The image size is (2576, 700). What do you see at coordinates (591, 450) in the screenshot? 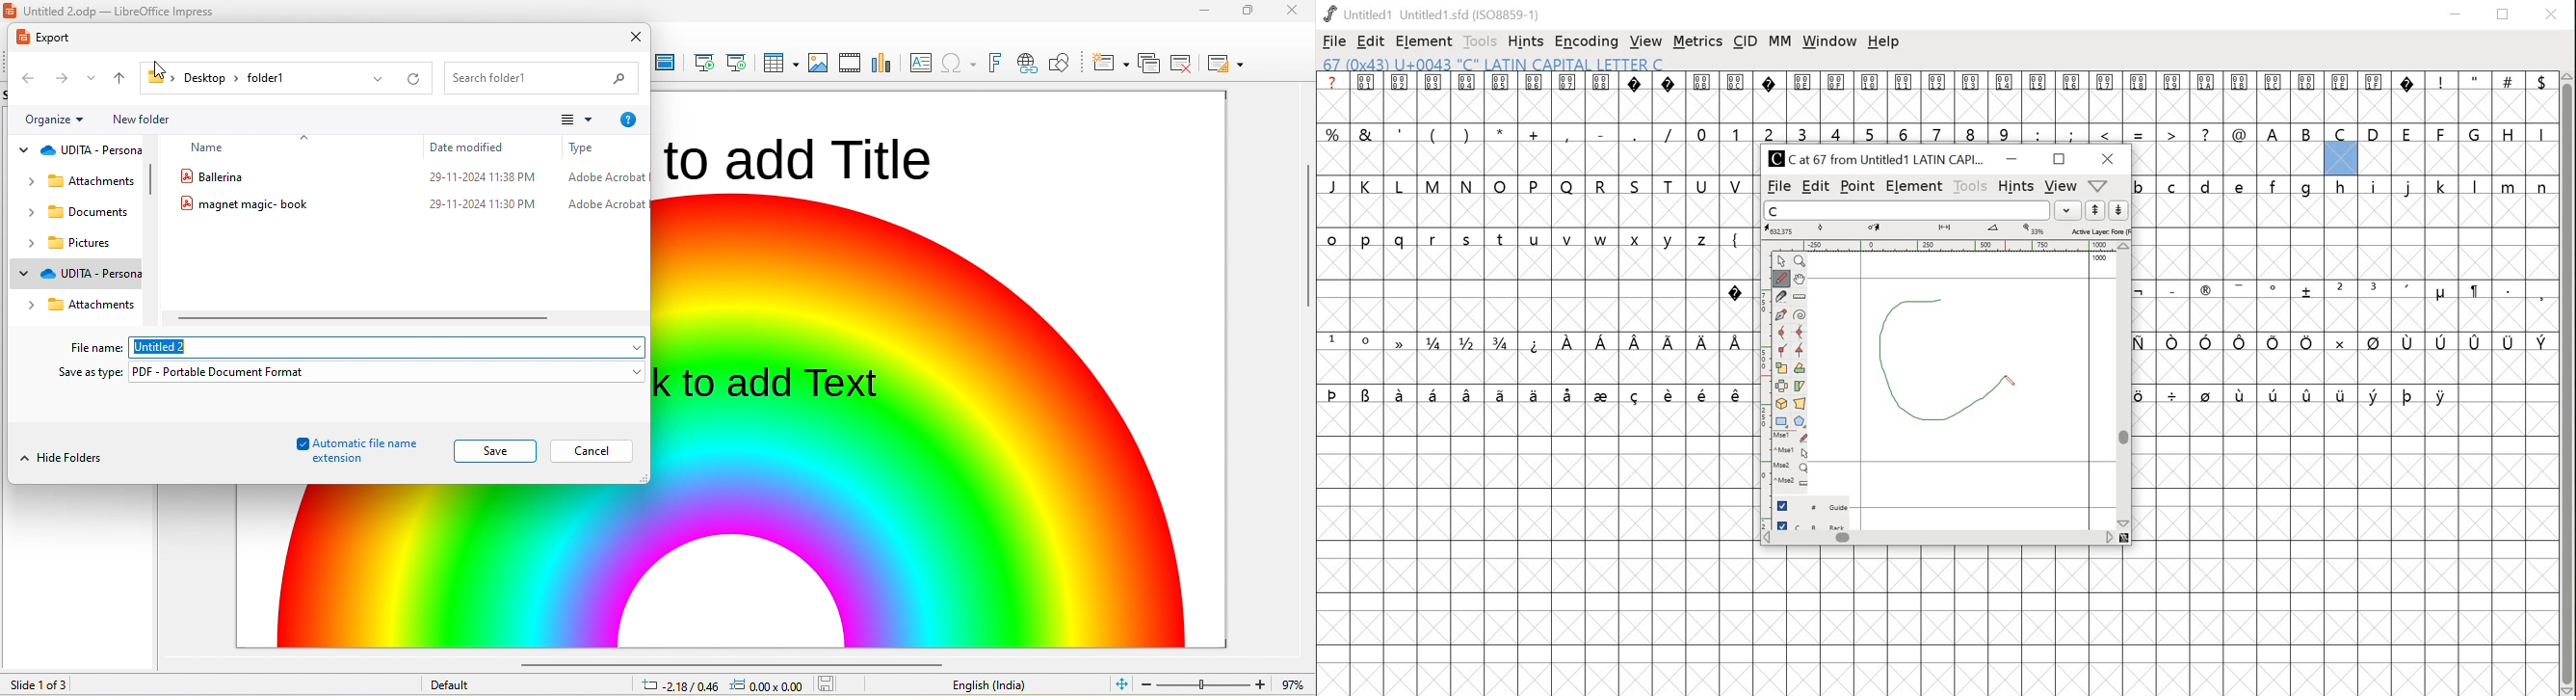
I see `save` at bounding box center [591, 450].